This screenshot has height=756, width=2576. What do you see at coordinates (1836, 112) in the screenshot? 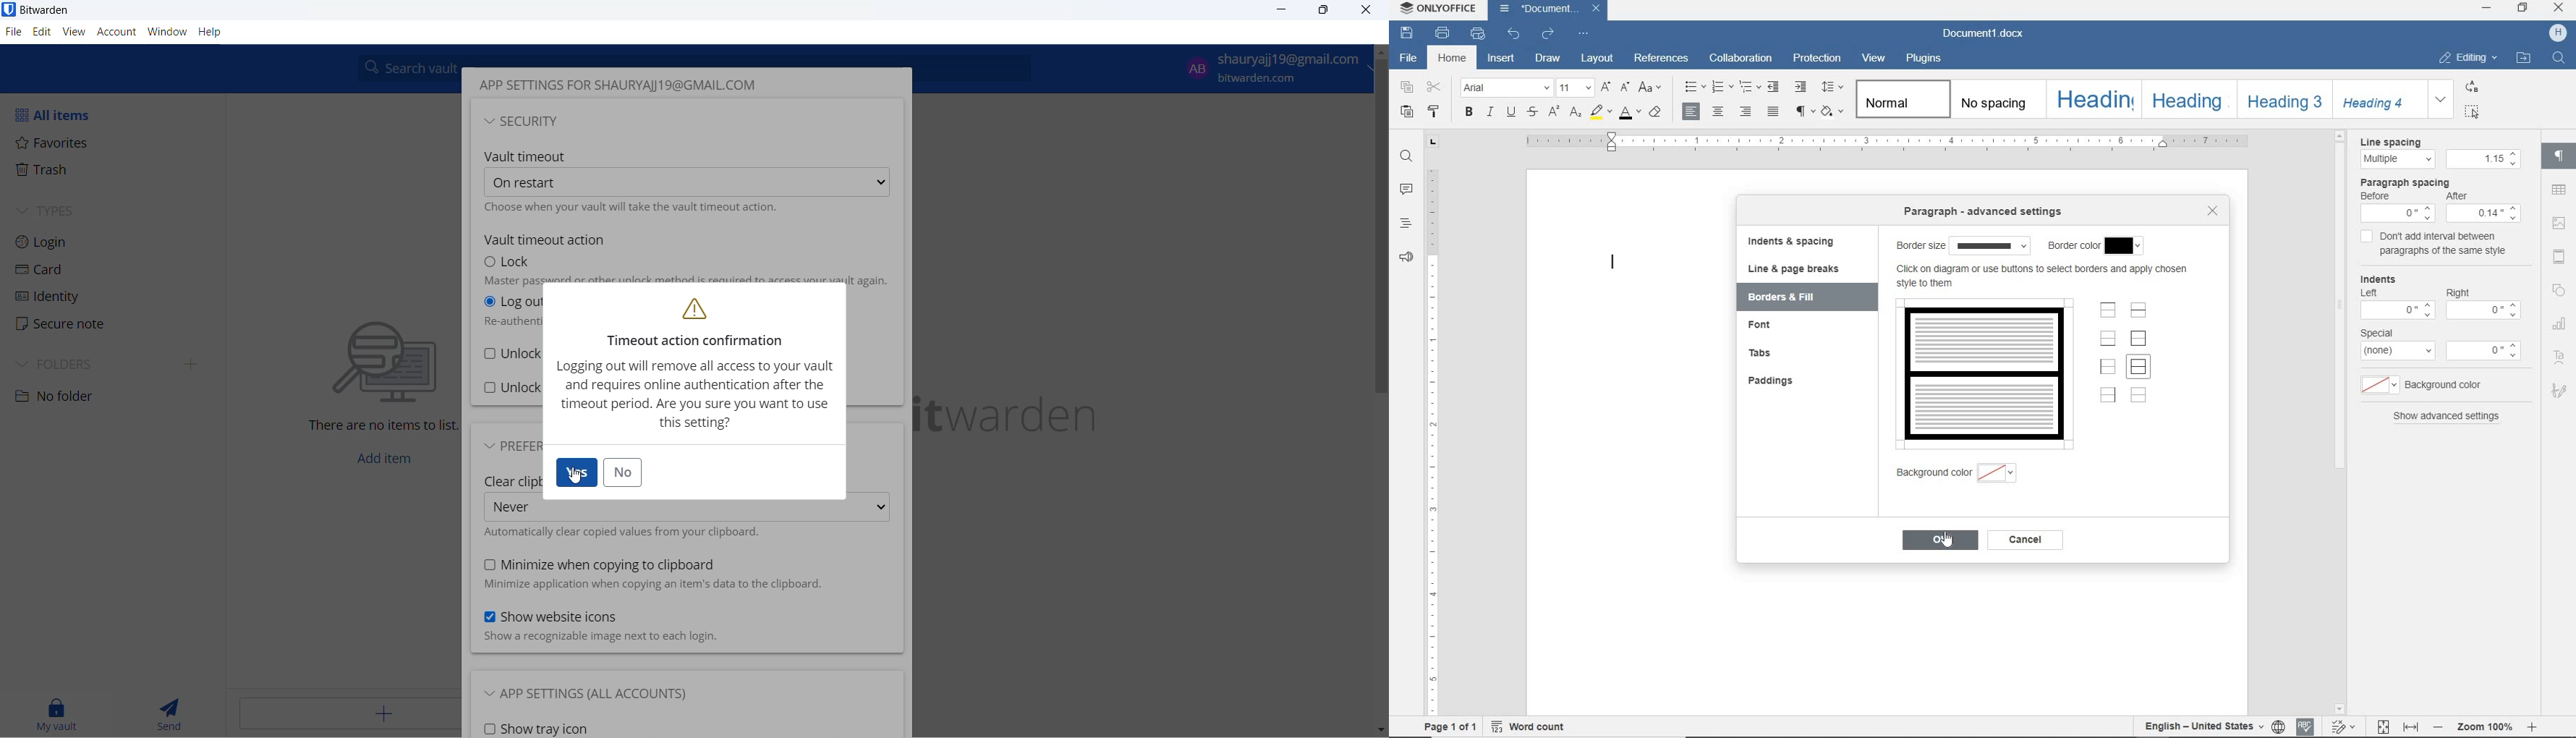
I see `shading` at bounding box center [1836, 112].